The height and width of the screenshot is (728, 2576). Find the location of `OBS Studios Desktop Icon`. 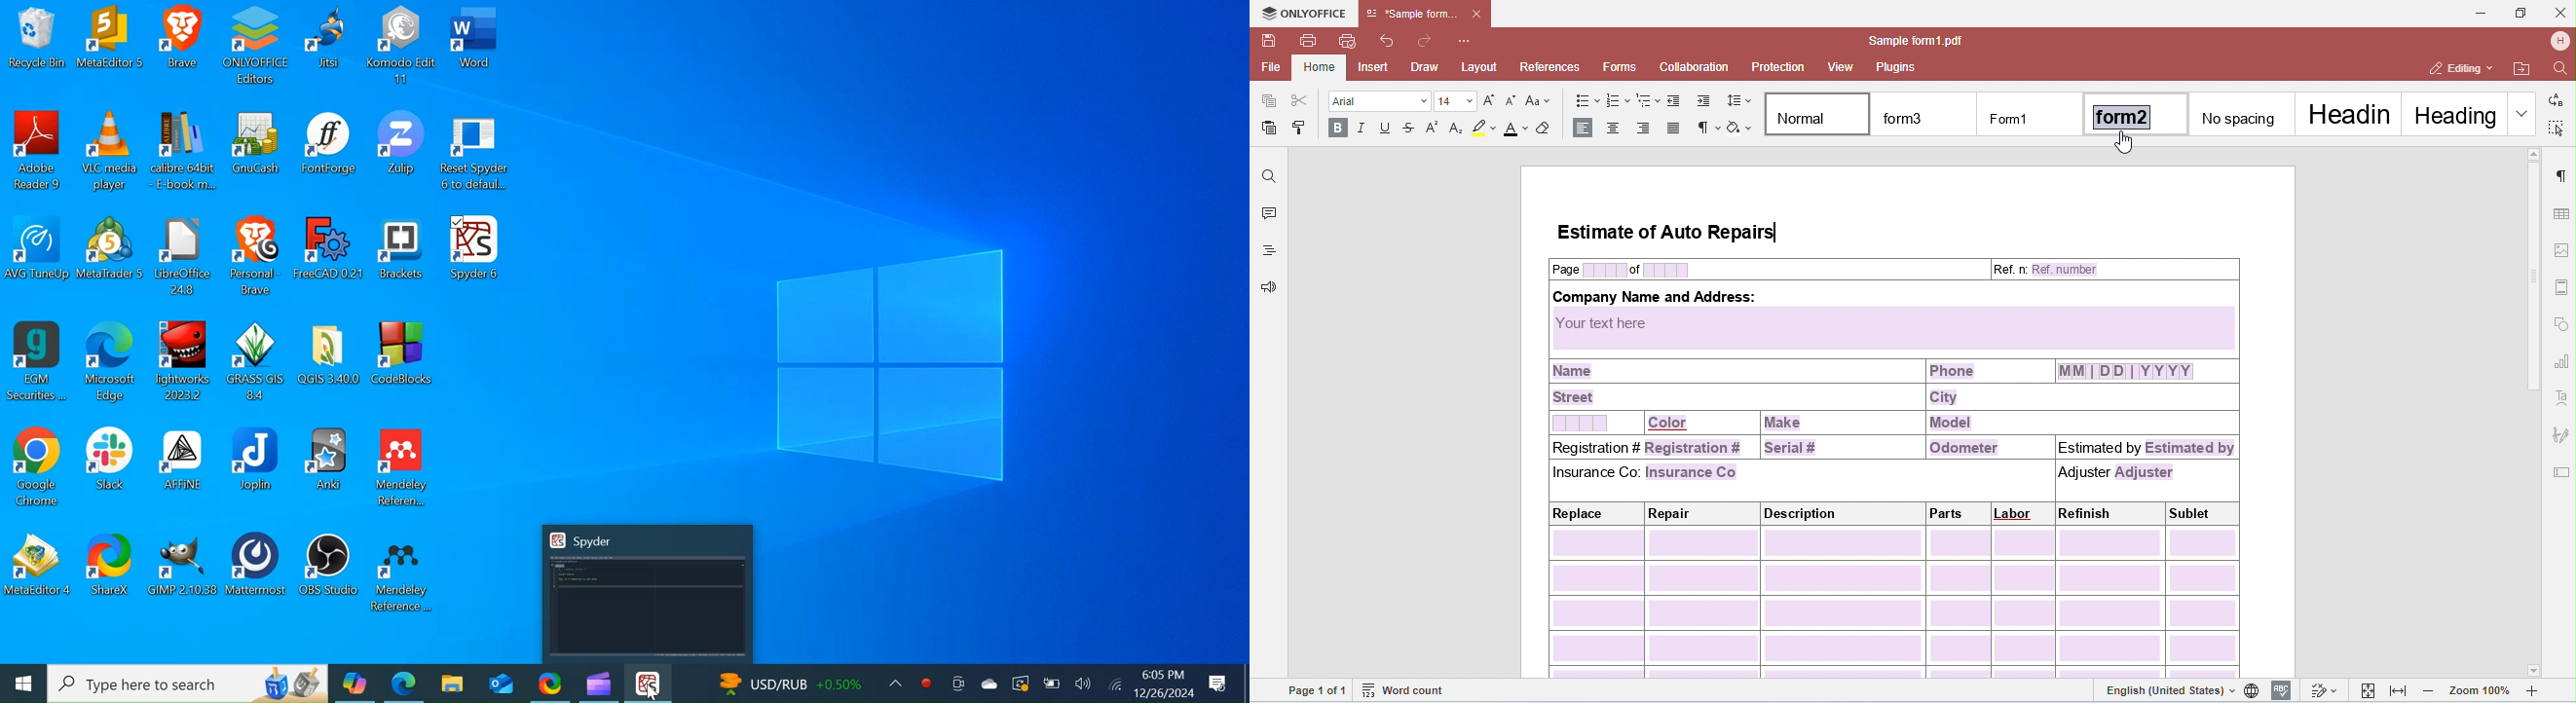

OBS Studios Desktop Icon is located at coordinates (329, 570).